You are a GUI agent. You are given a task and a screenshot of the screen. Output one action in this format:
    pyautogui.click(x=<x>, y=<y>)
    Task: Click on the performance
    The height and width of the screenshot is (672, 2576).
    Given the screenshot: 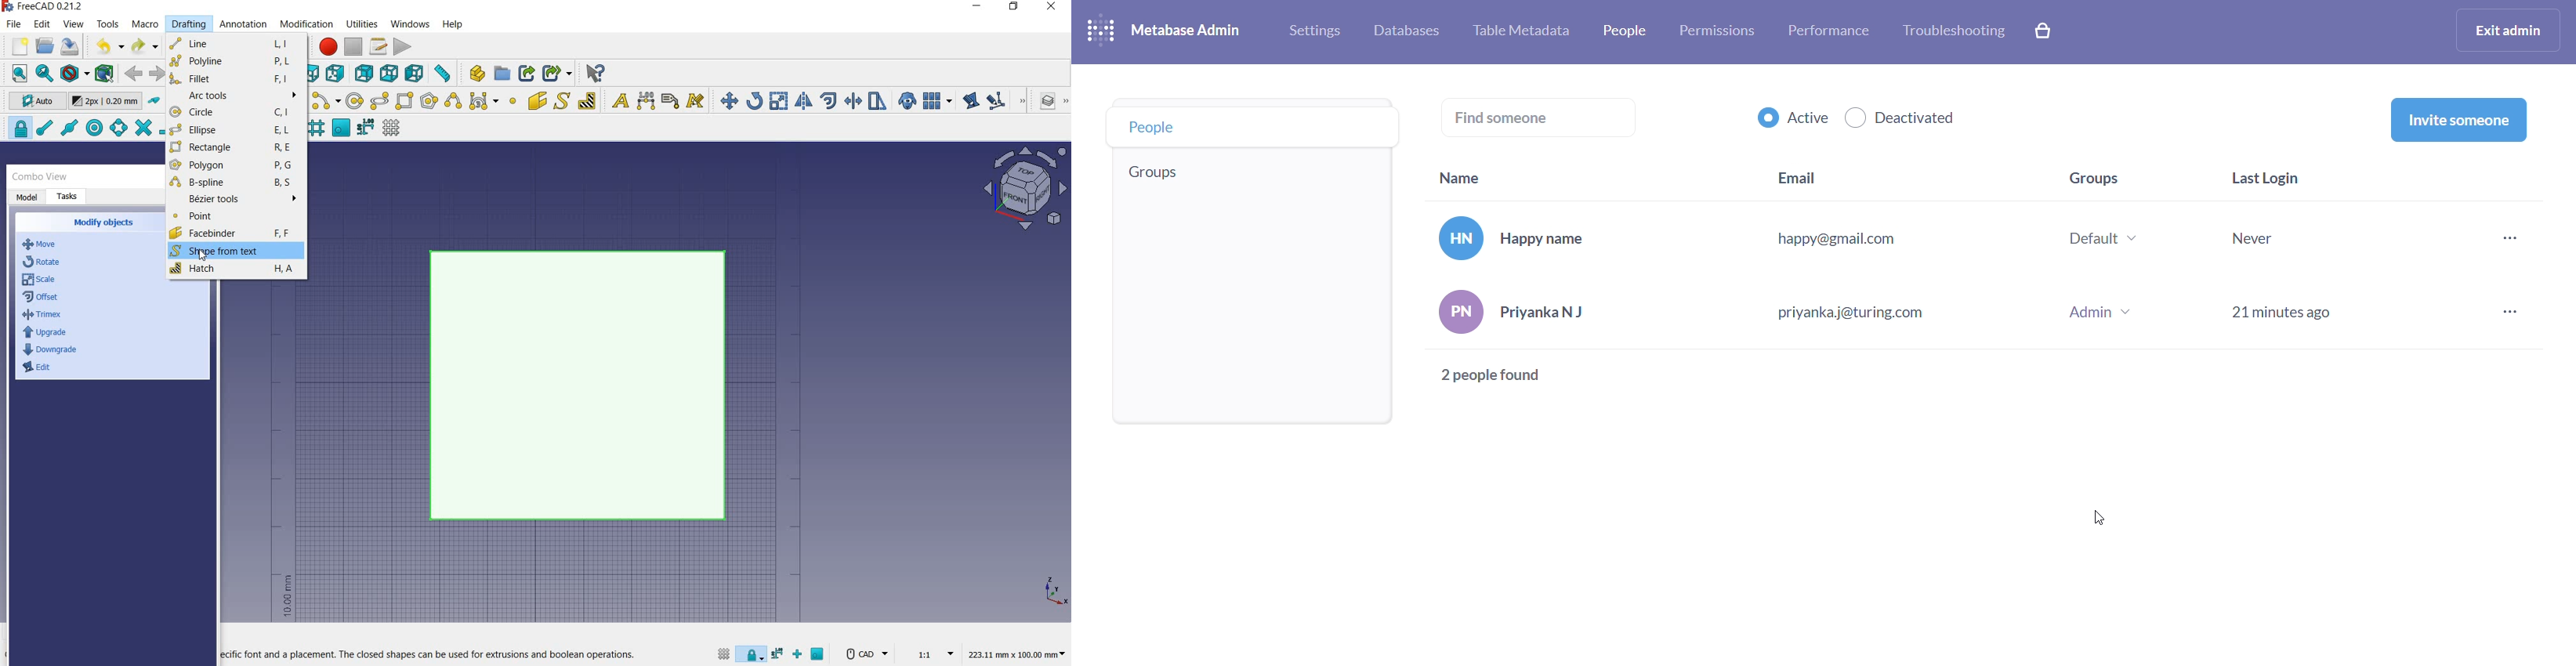 What is the action you would take?
    pyautogui.click(x=1828, y=30)
    